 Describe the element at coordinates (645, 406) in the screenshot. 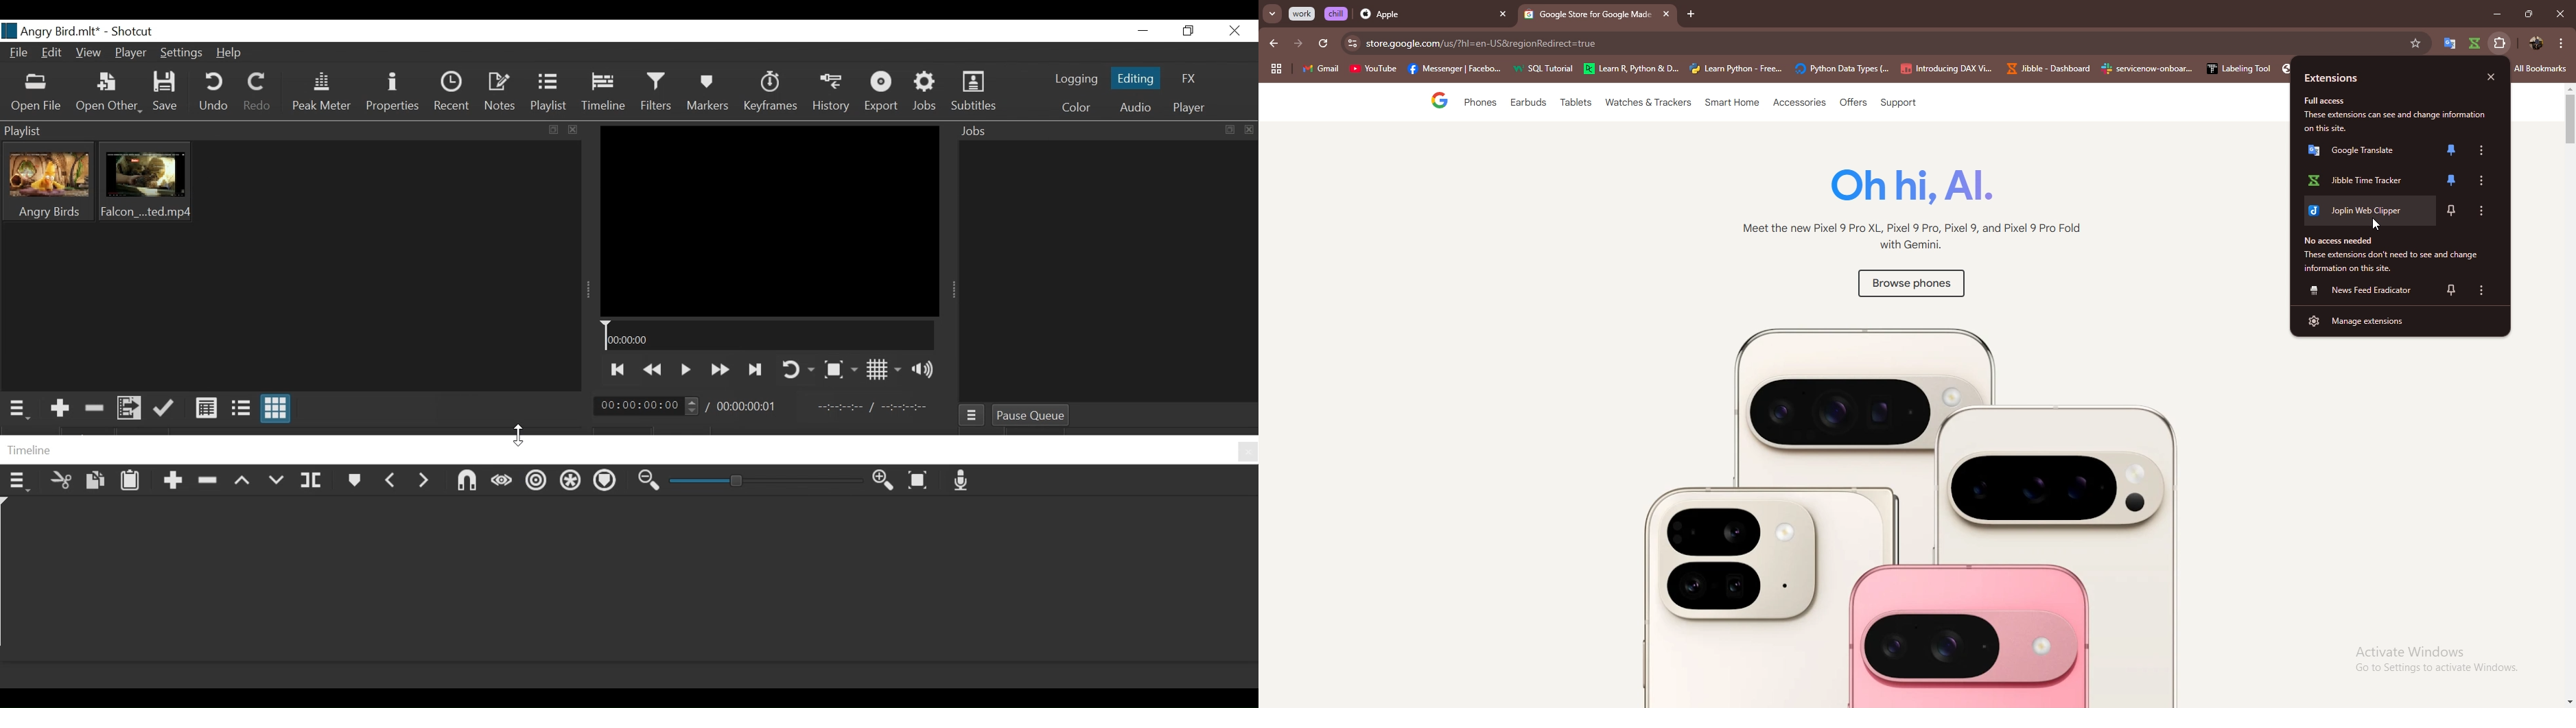

I see `Current position` at that location.